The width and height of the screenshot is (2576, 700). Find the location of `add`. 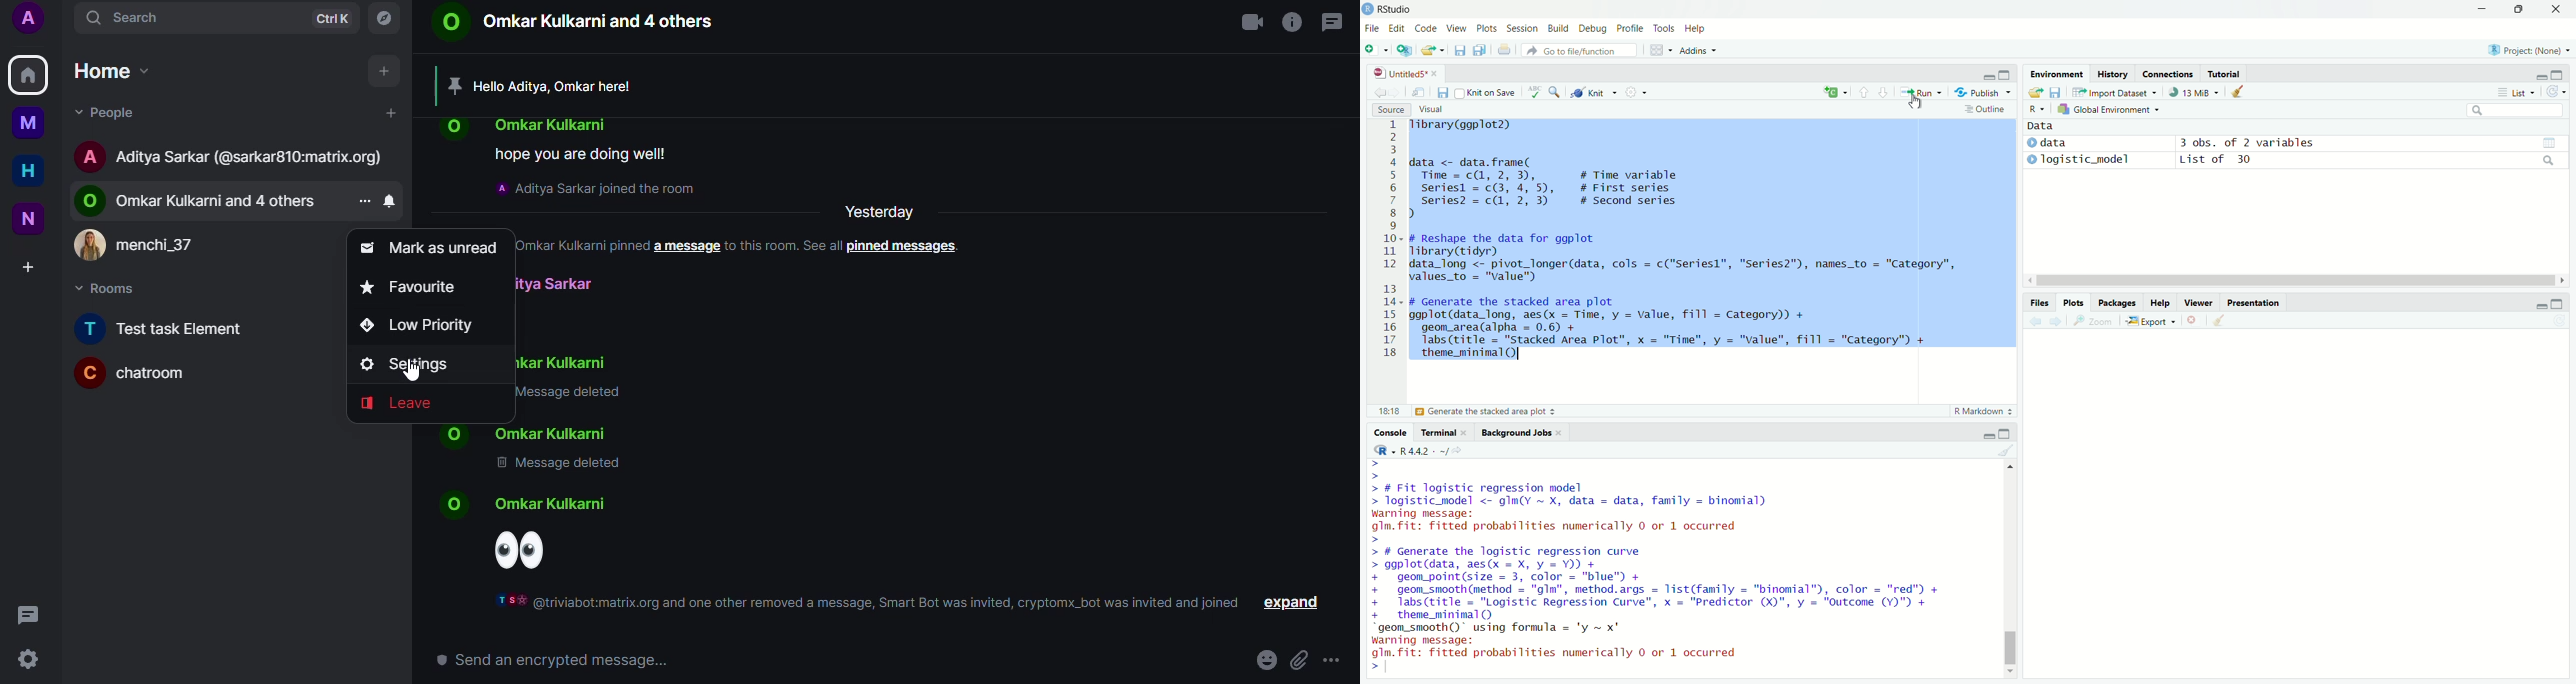

add is located at coordinates (1375, 49).